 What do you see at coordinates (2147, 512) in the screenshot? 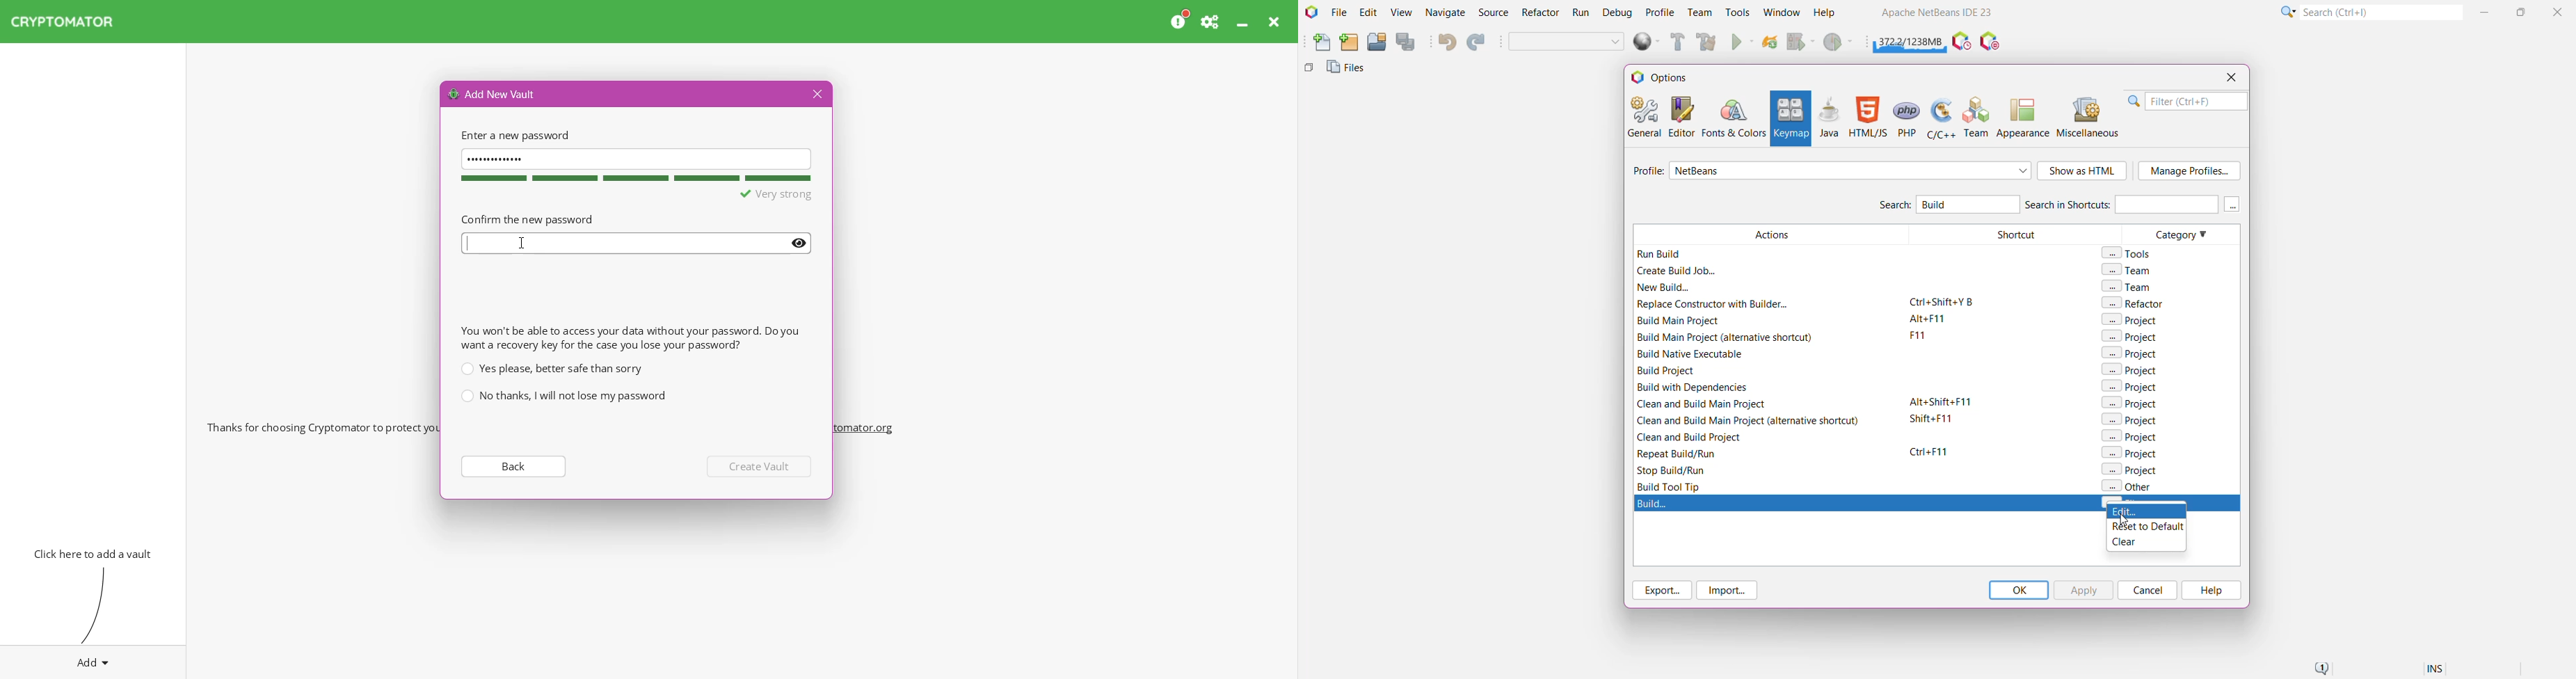
I see `Edit` at bounding box center [2147, 512].